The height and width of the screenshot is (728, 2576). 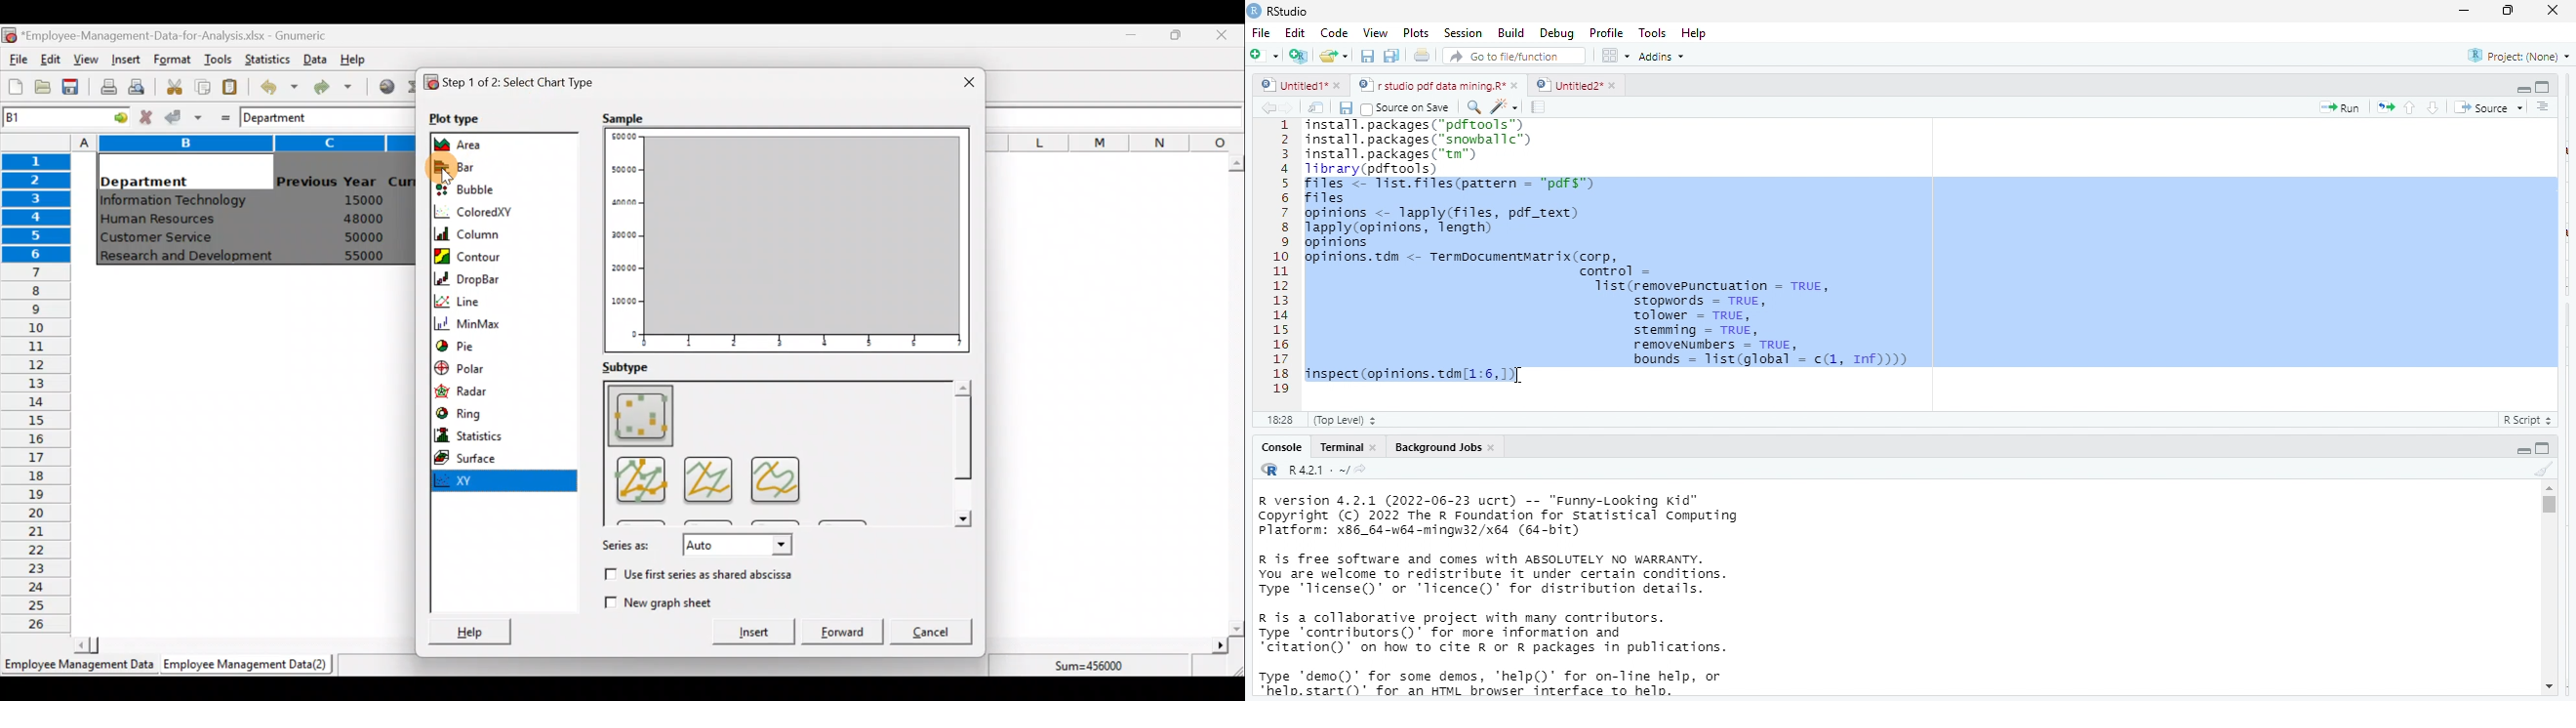 I want to click on hide r script, so click(x=2523, y=90).